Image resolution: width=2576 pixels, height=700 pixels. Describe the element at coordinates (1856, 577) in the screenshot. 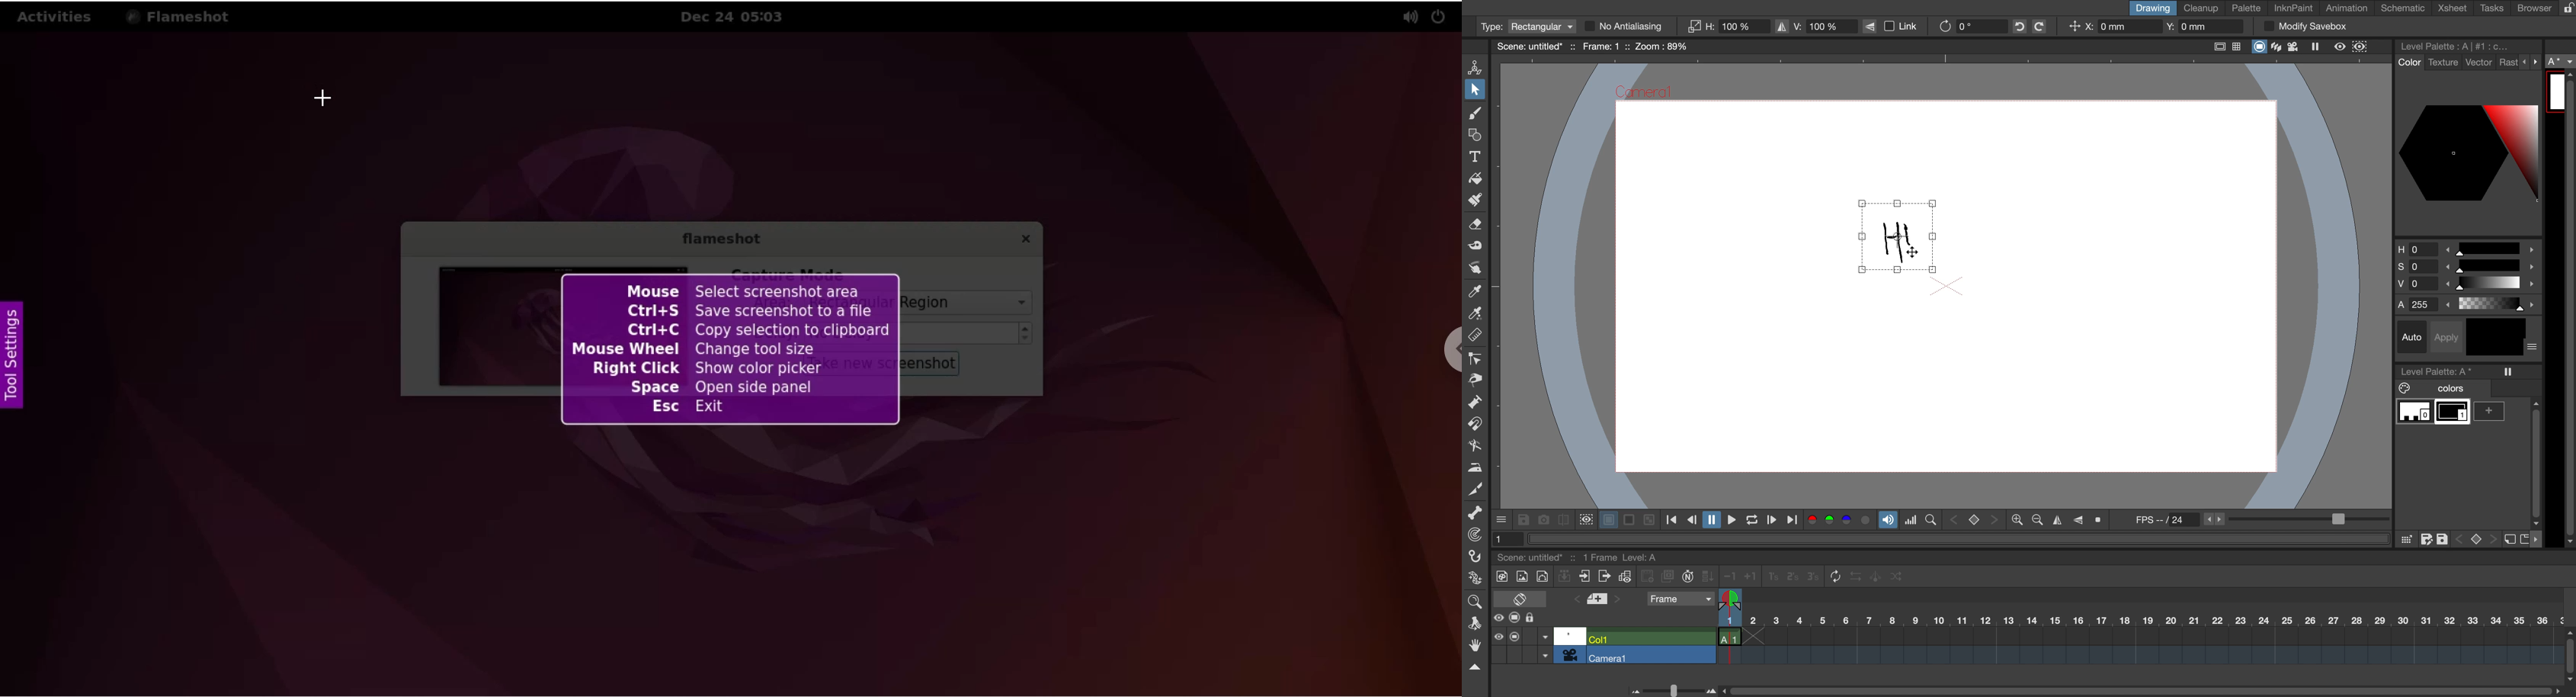

I see `reverse` at that location.